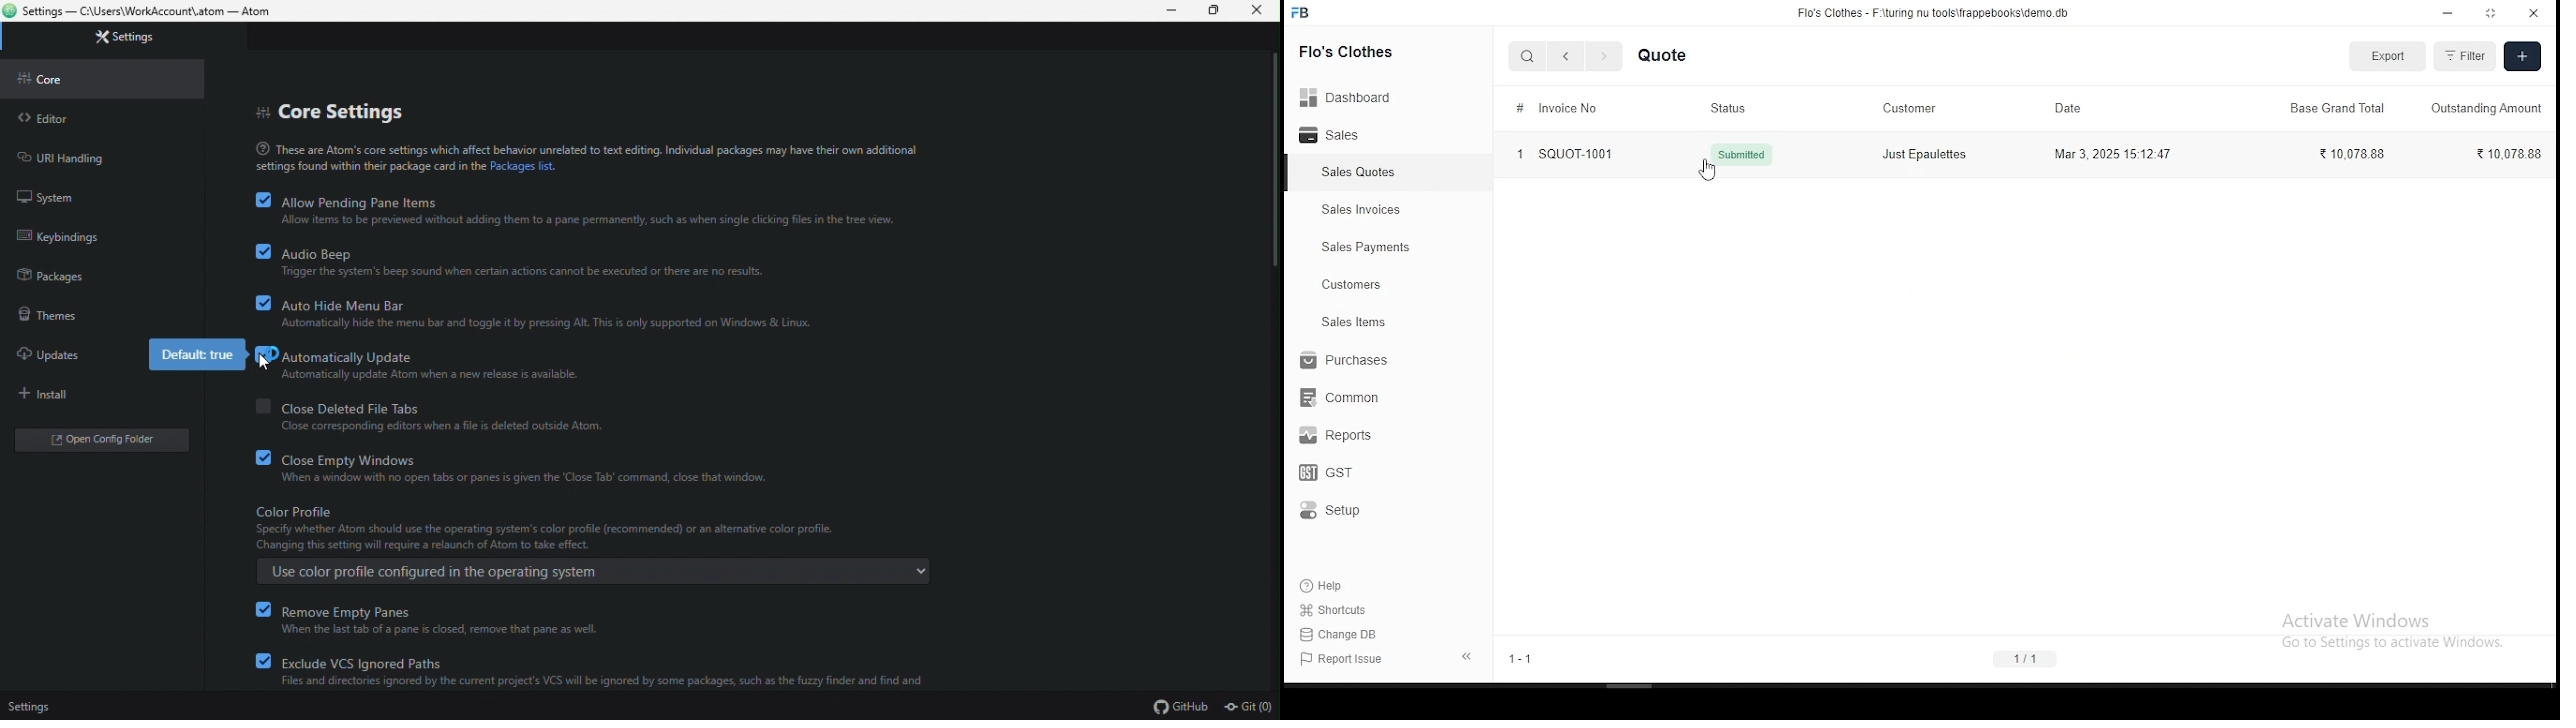 The image size is (2576, 728). What do you see at coordinates (47, 314) in the screenshot?
I see `theme` at bounding box center [47, 314].